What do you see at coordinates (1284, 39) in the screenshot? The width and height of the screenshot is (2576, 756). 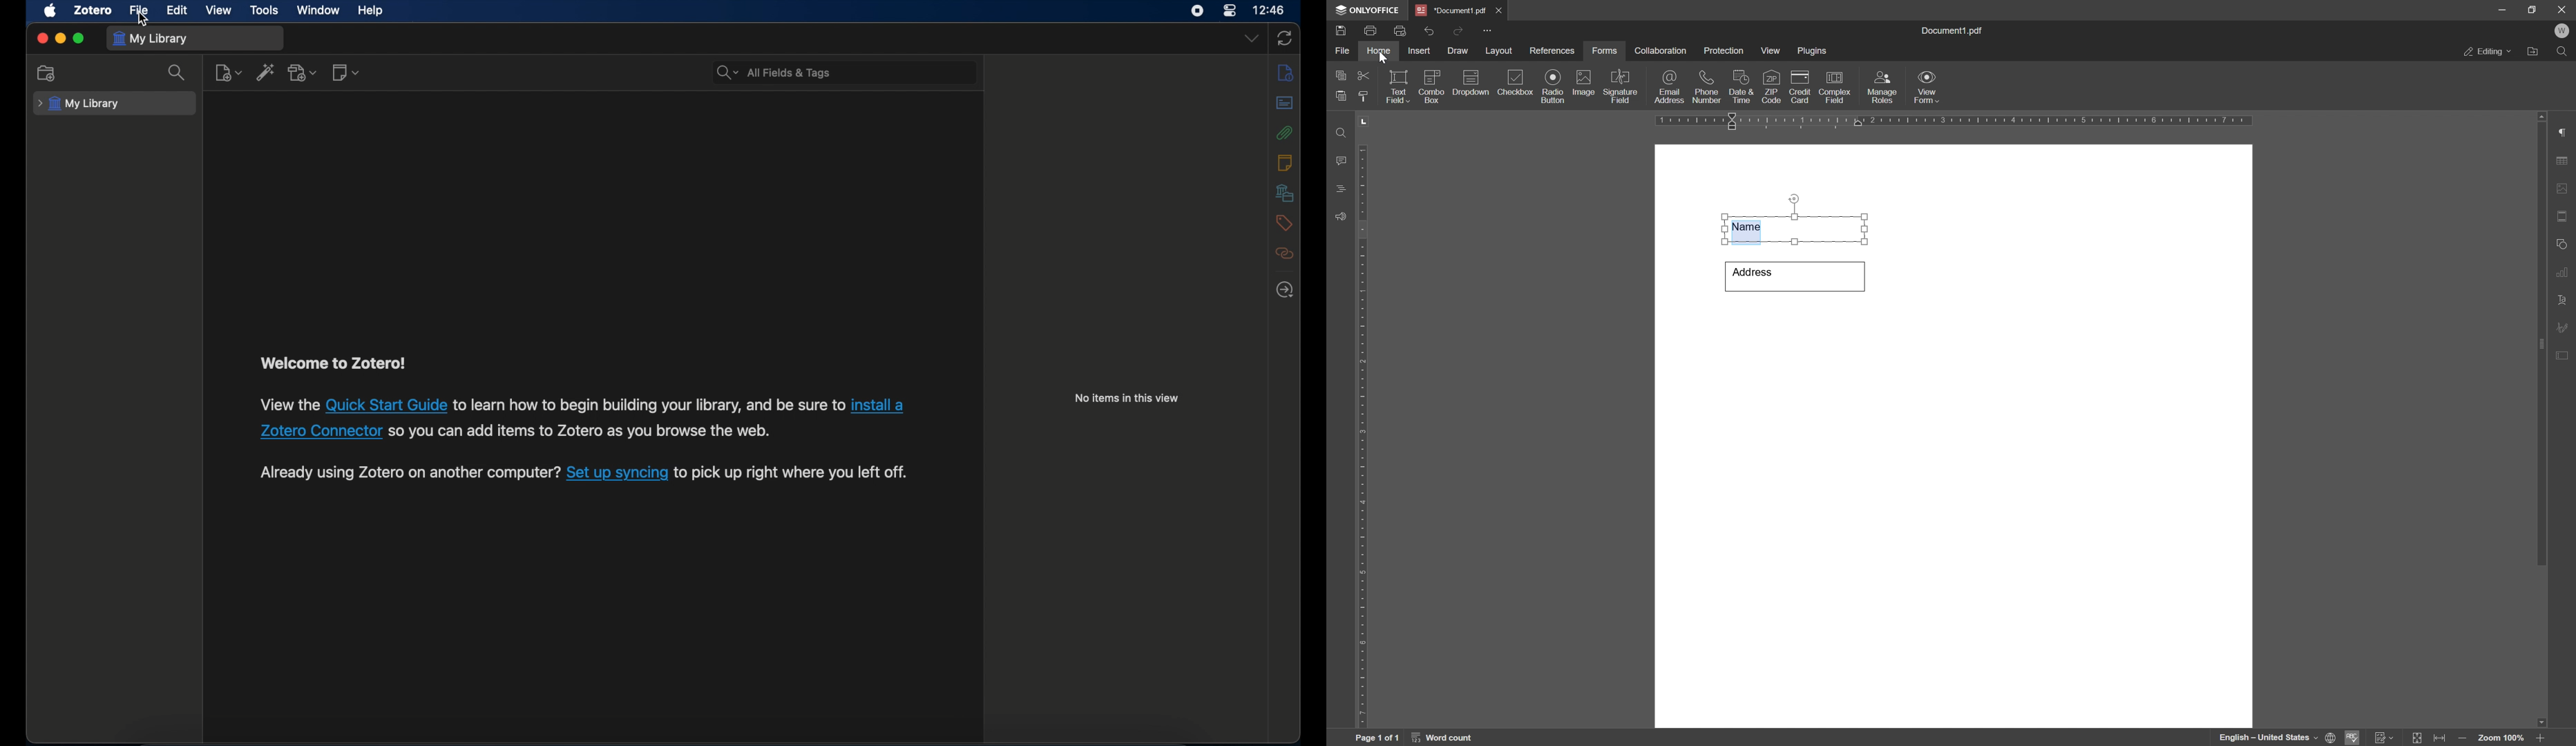 I see `sync` at bounding box center [1284, 39].